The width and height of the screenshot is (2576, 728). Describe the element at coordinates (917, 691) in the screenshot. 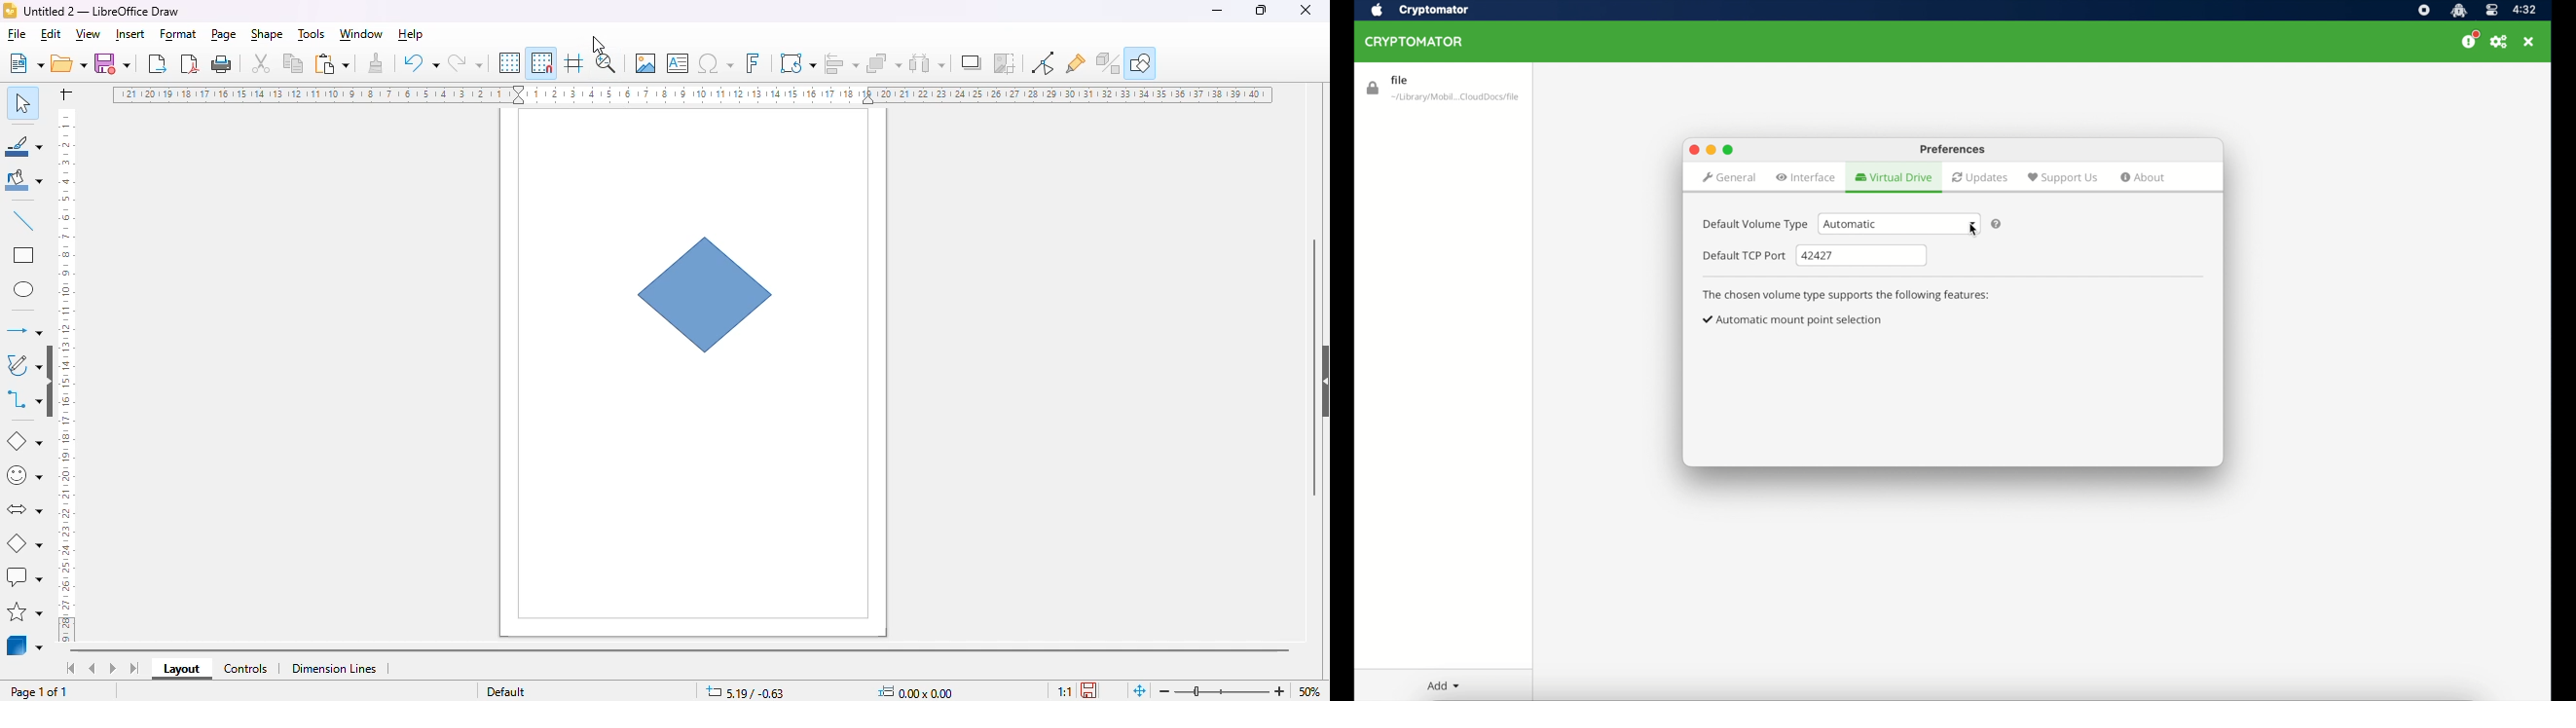

I see `width and height of the selected object` at that location.